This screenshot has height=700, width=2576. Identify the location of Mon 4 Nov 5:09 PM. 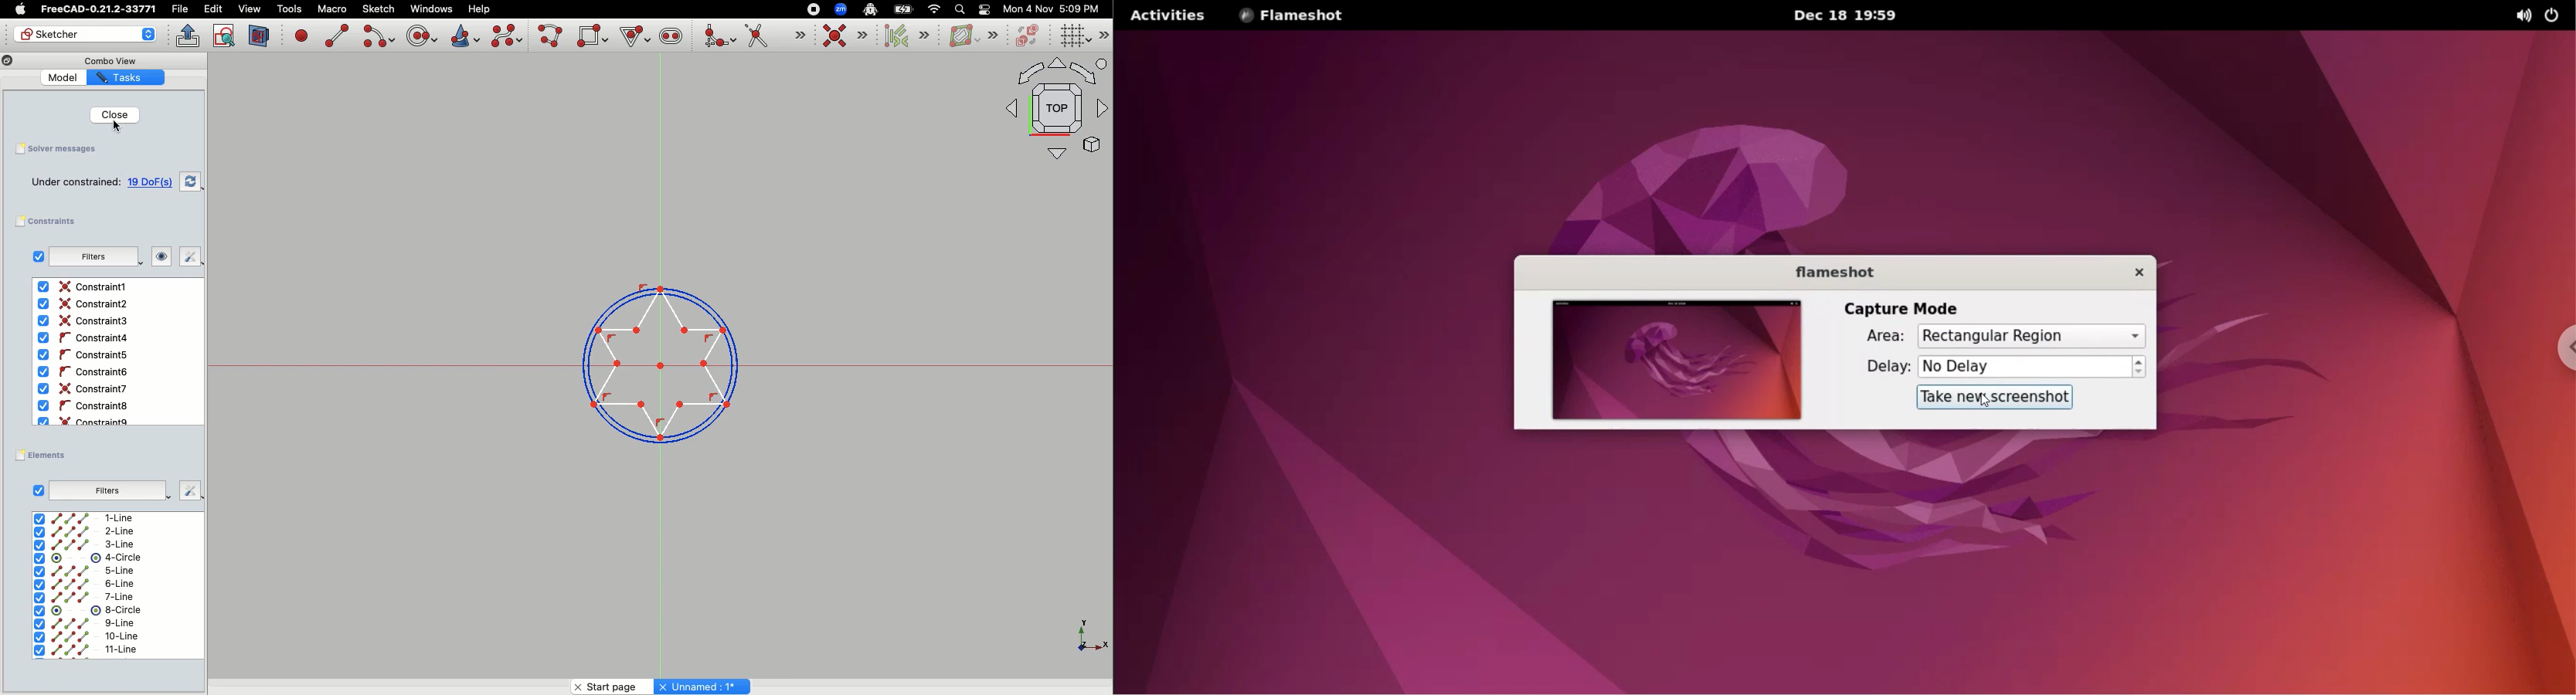
(1053, 9).